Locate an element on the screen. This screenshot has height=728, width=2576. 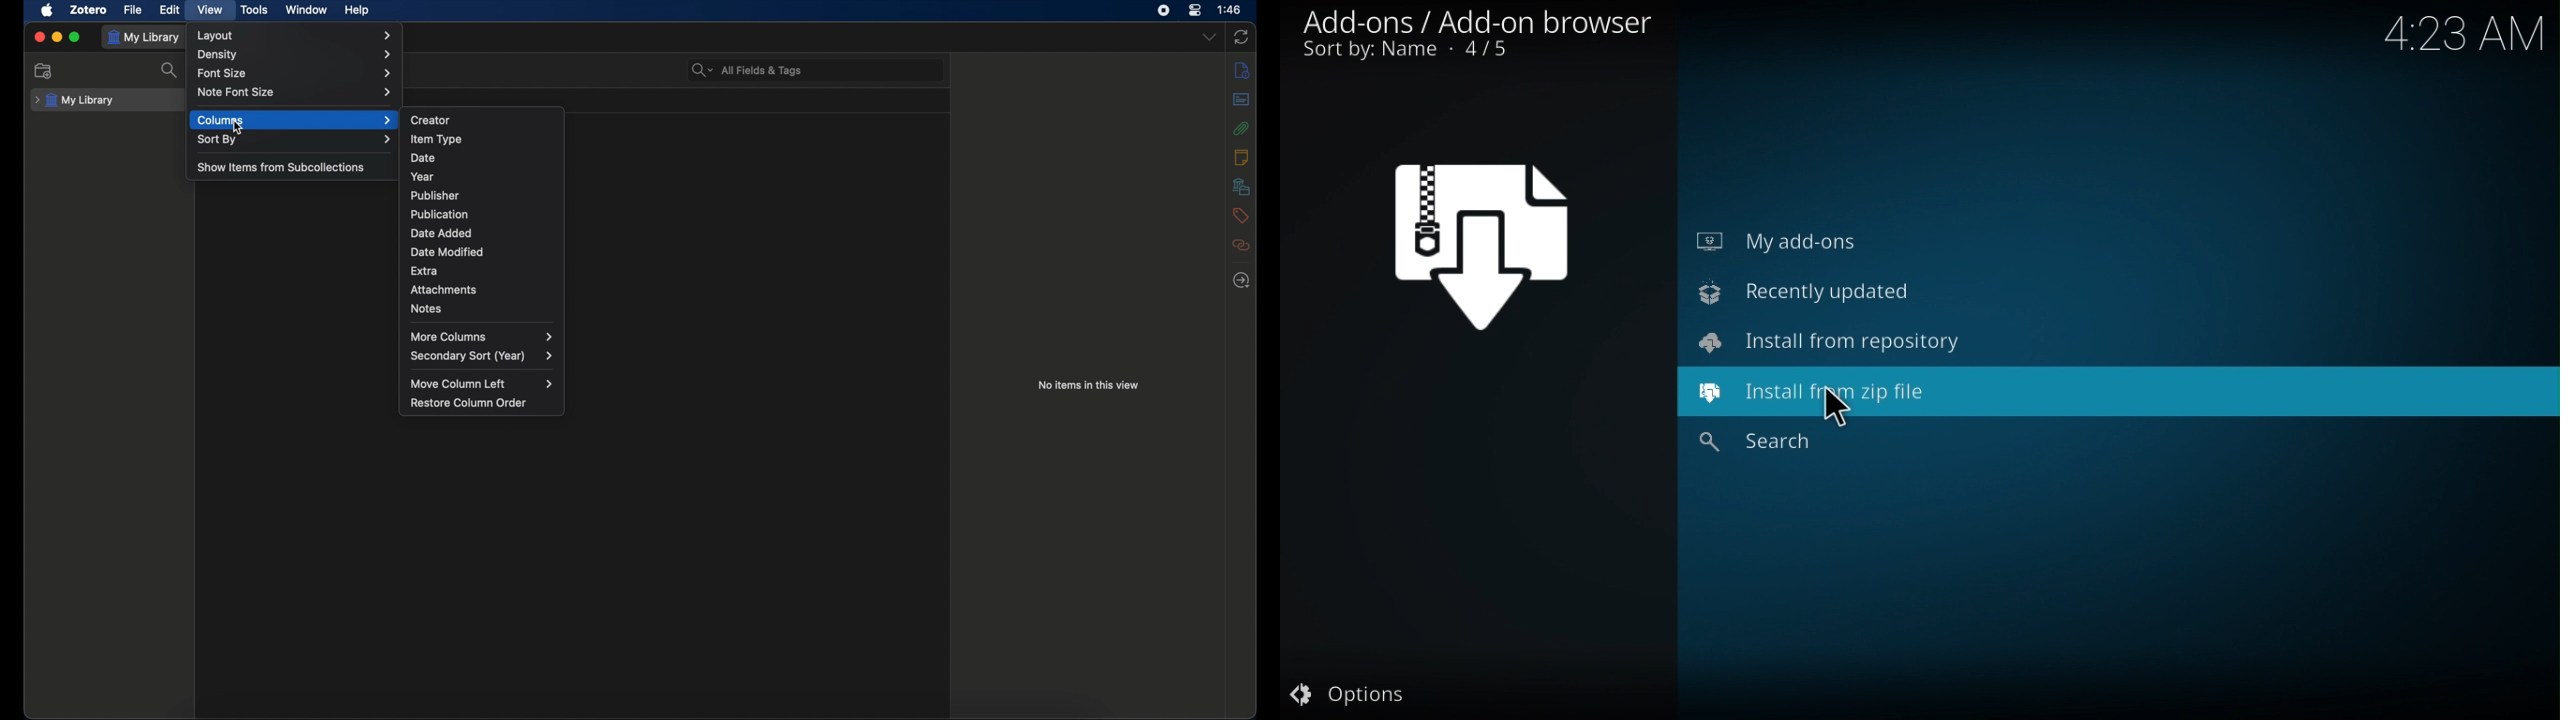
date is located at coordinates (423, 157).